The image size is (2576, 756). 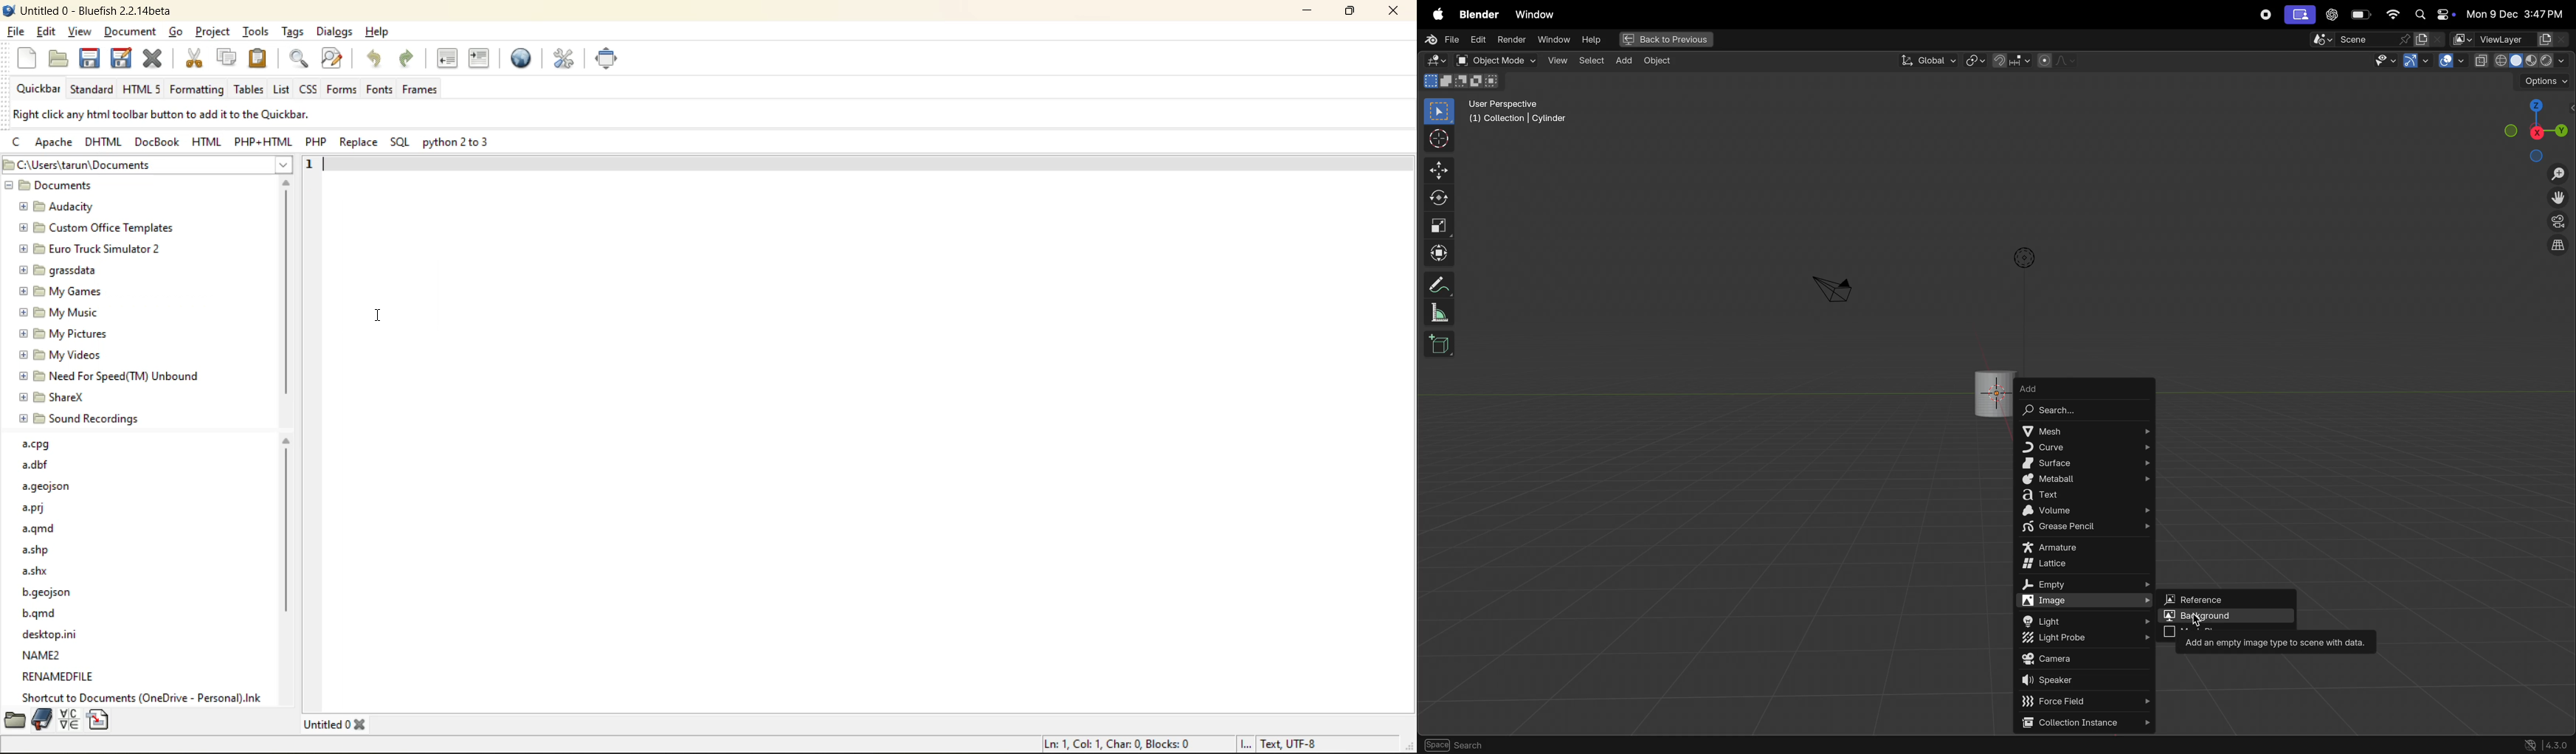 I want to click on volume, so click(x=2086, y=511).